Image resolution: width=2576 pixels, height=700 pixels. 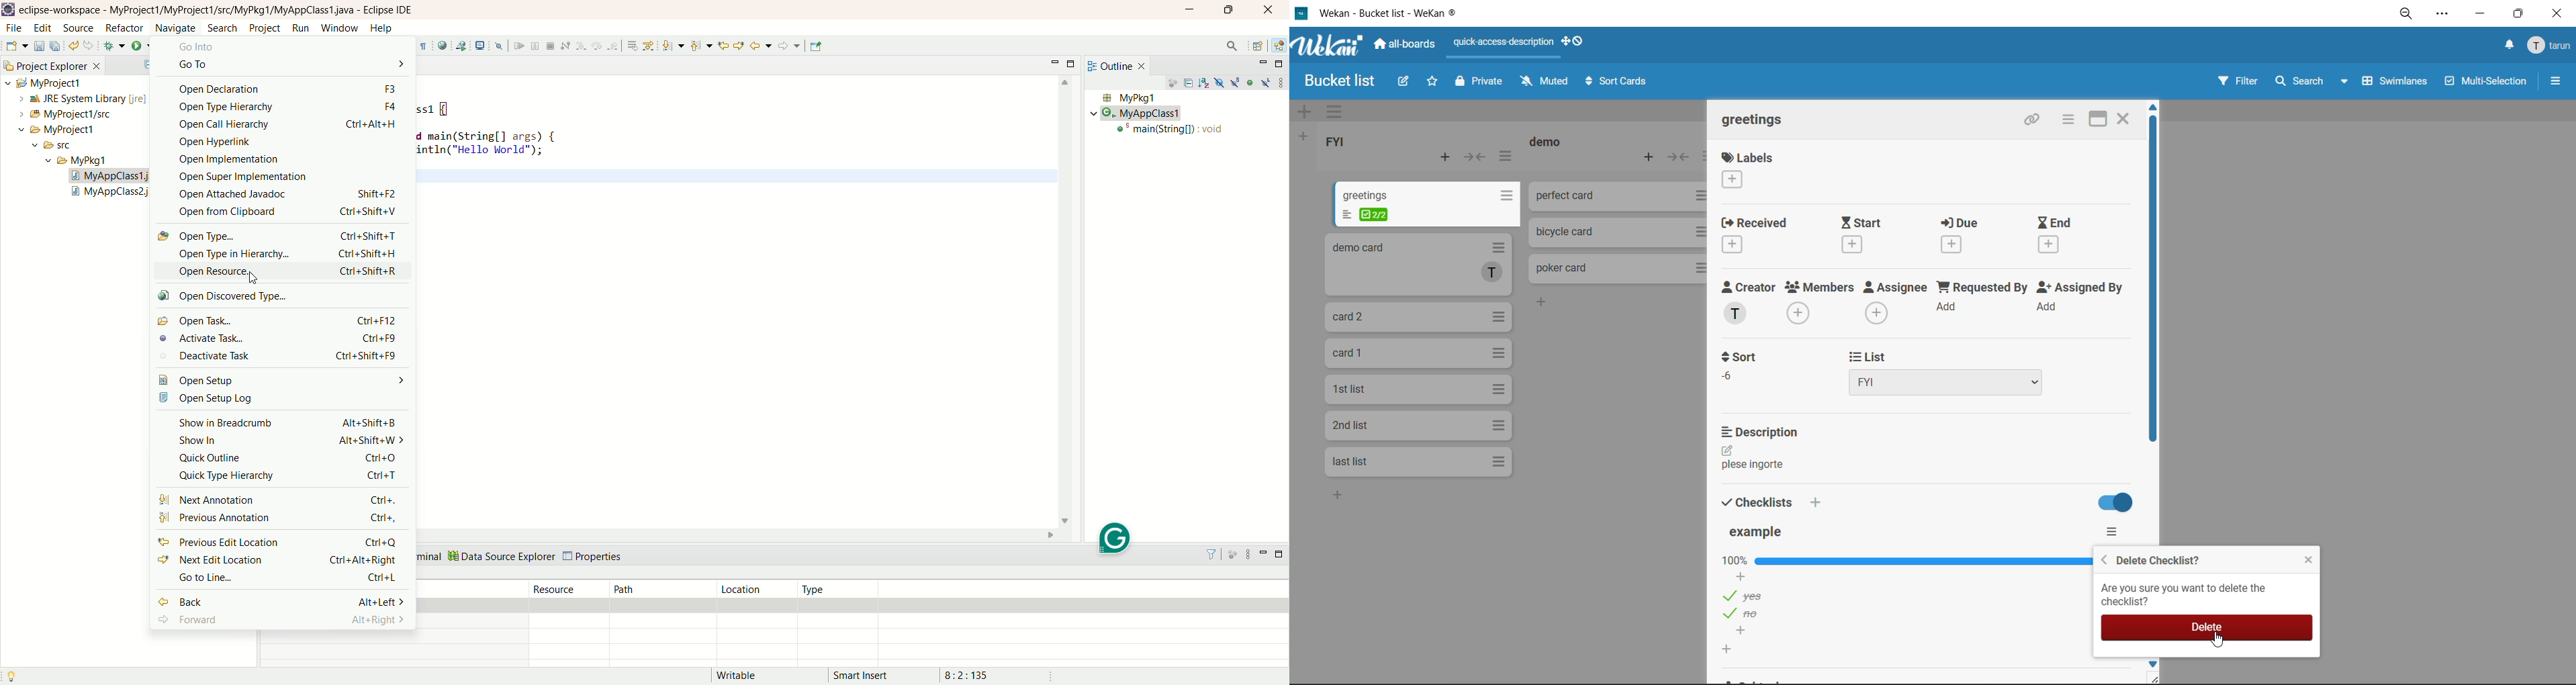 I want to click on card actions, so click(x=2067, y=120).